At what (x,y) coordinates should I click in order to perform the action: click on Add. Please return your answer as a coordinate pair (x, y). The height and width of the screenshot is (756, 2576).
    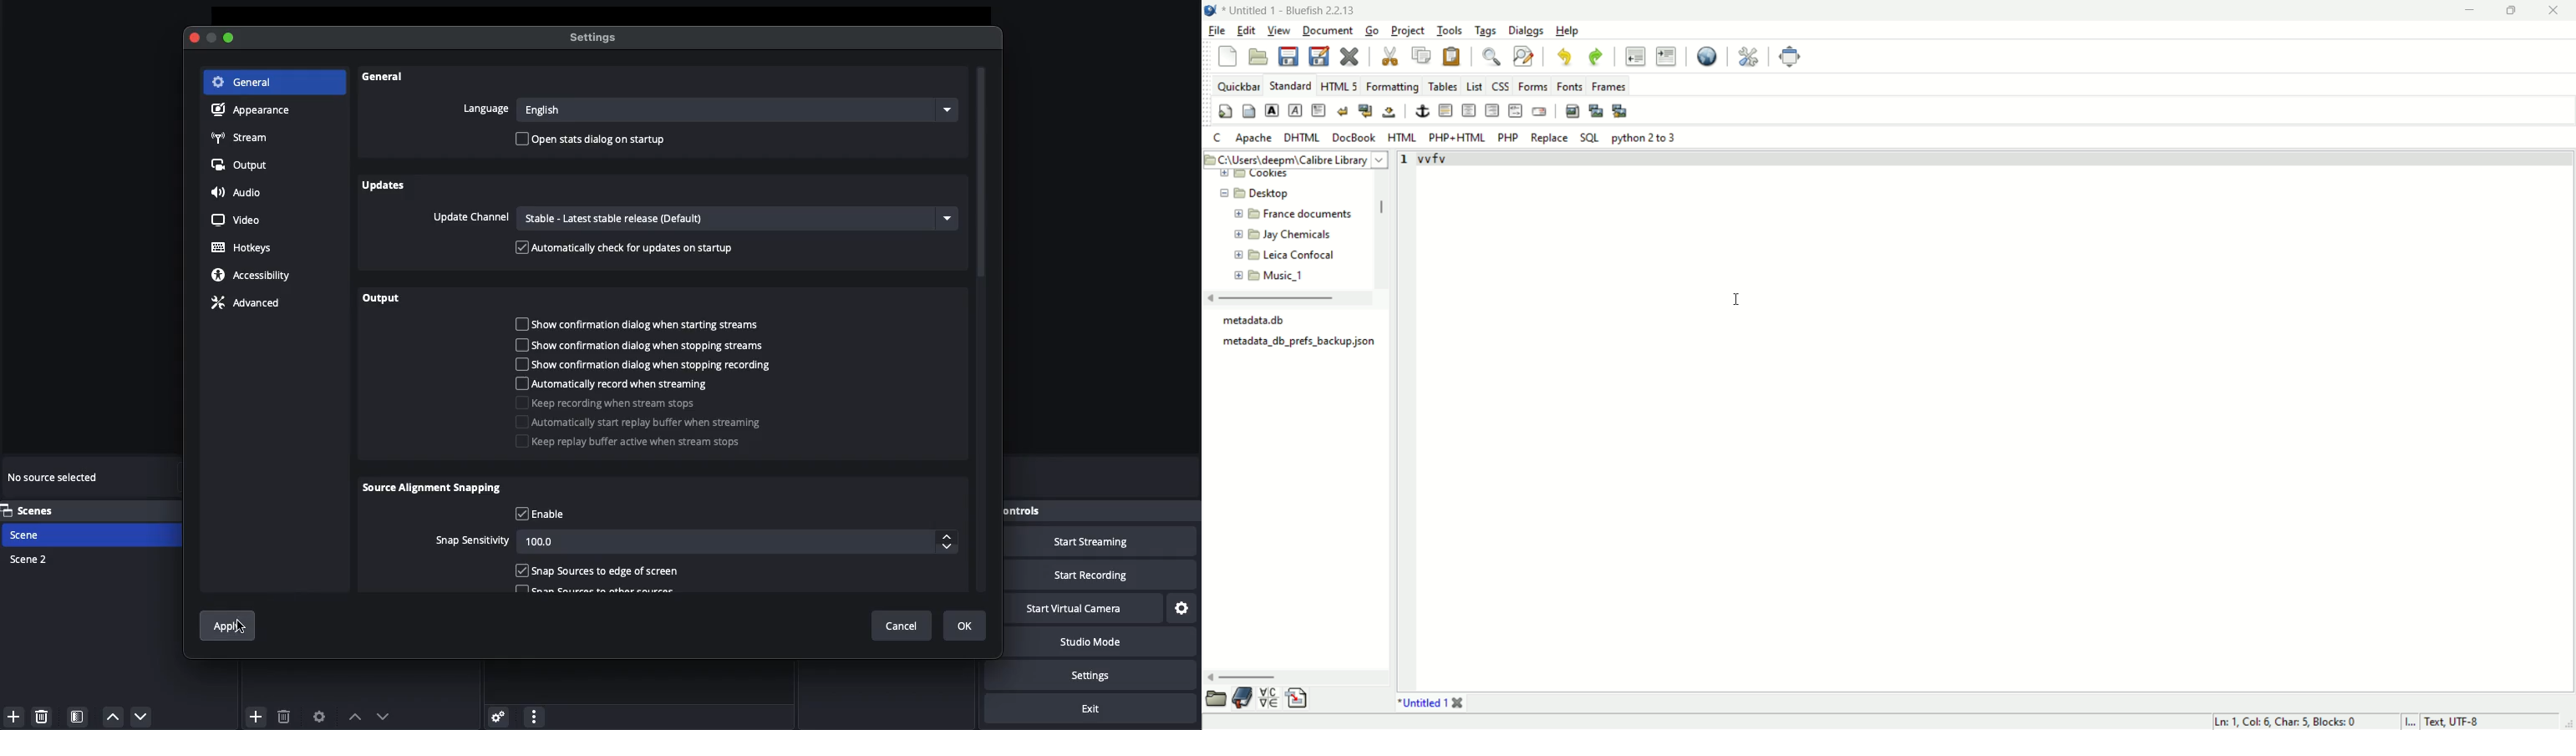
    Looking at the image, I should click on (12, 715).